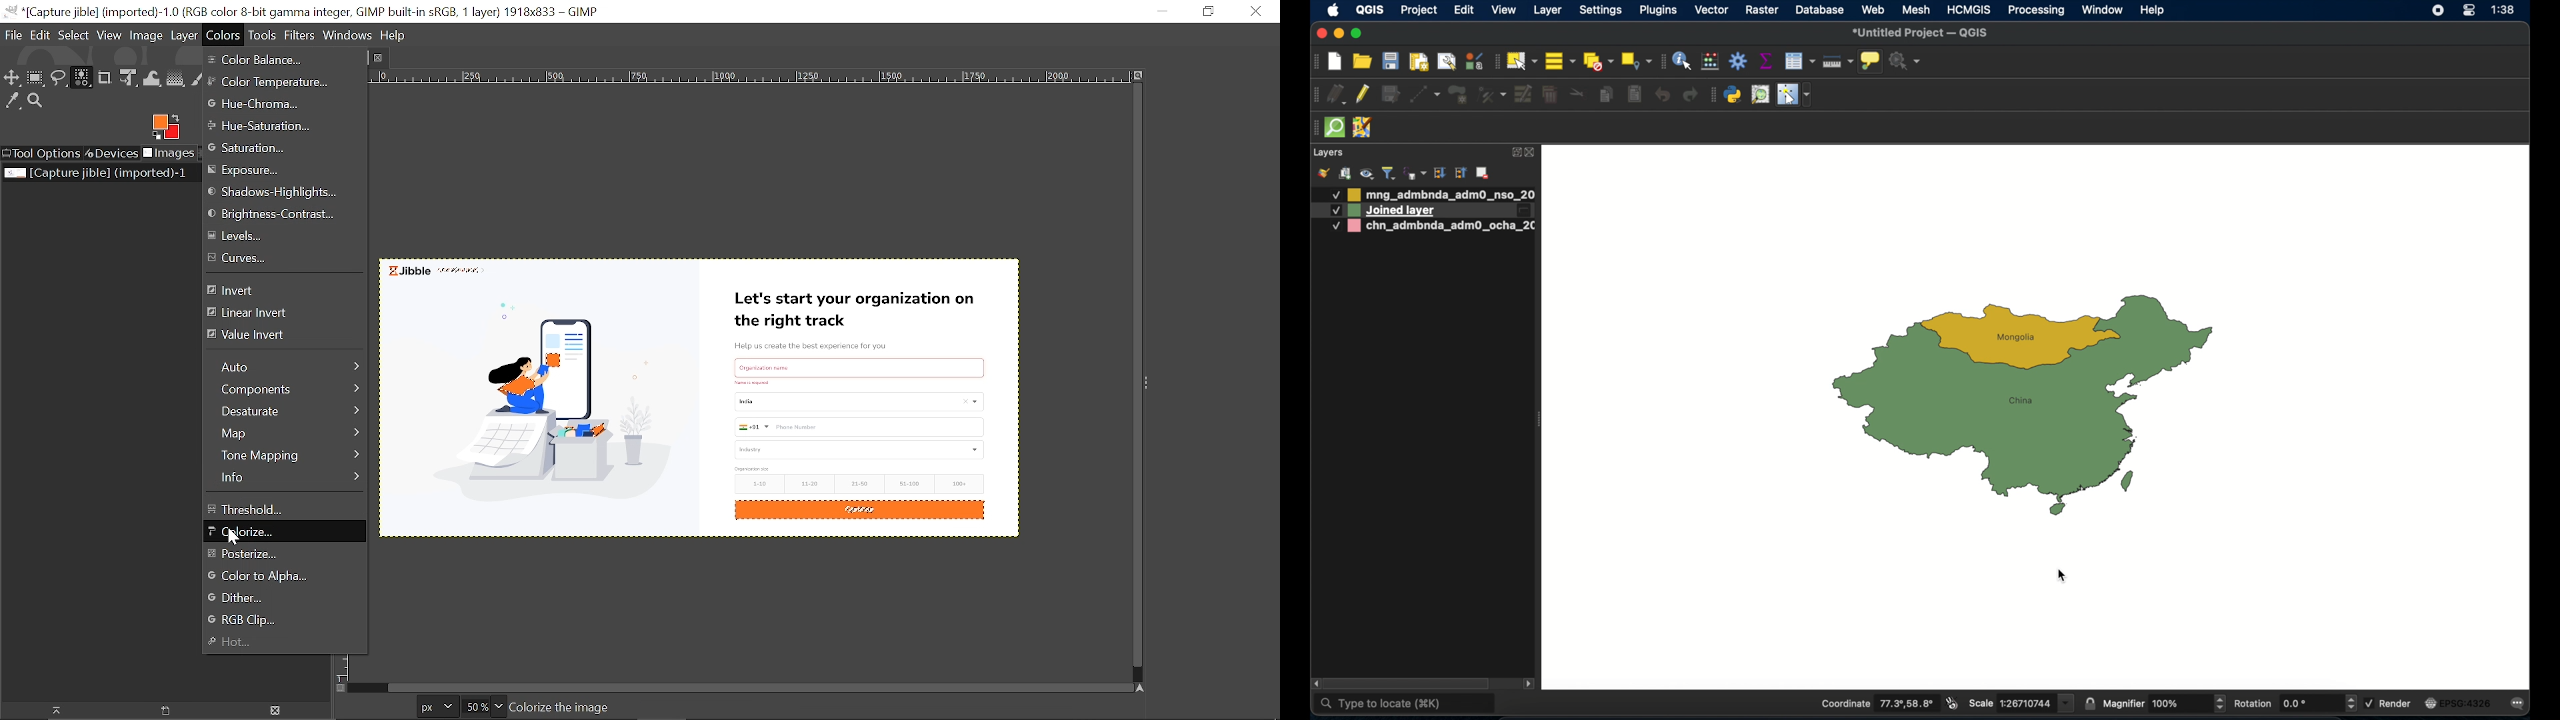 The height and width of the screenshot is (728, 2576). I want to click on Color temperature, so click(270, 84).